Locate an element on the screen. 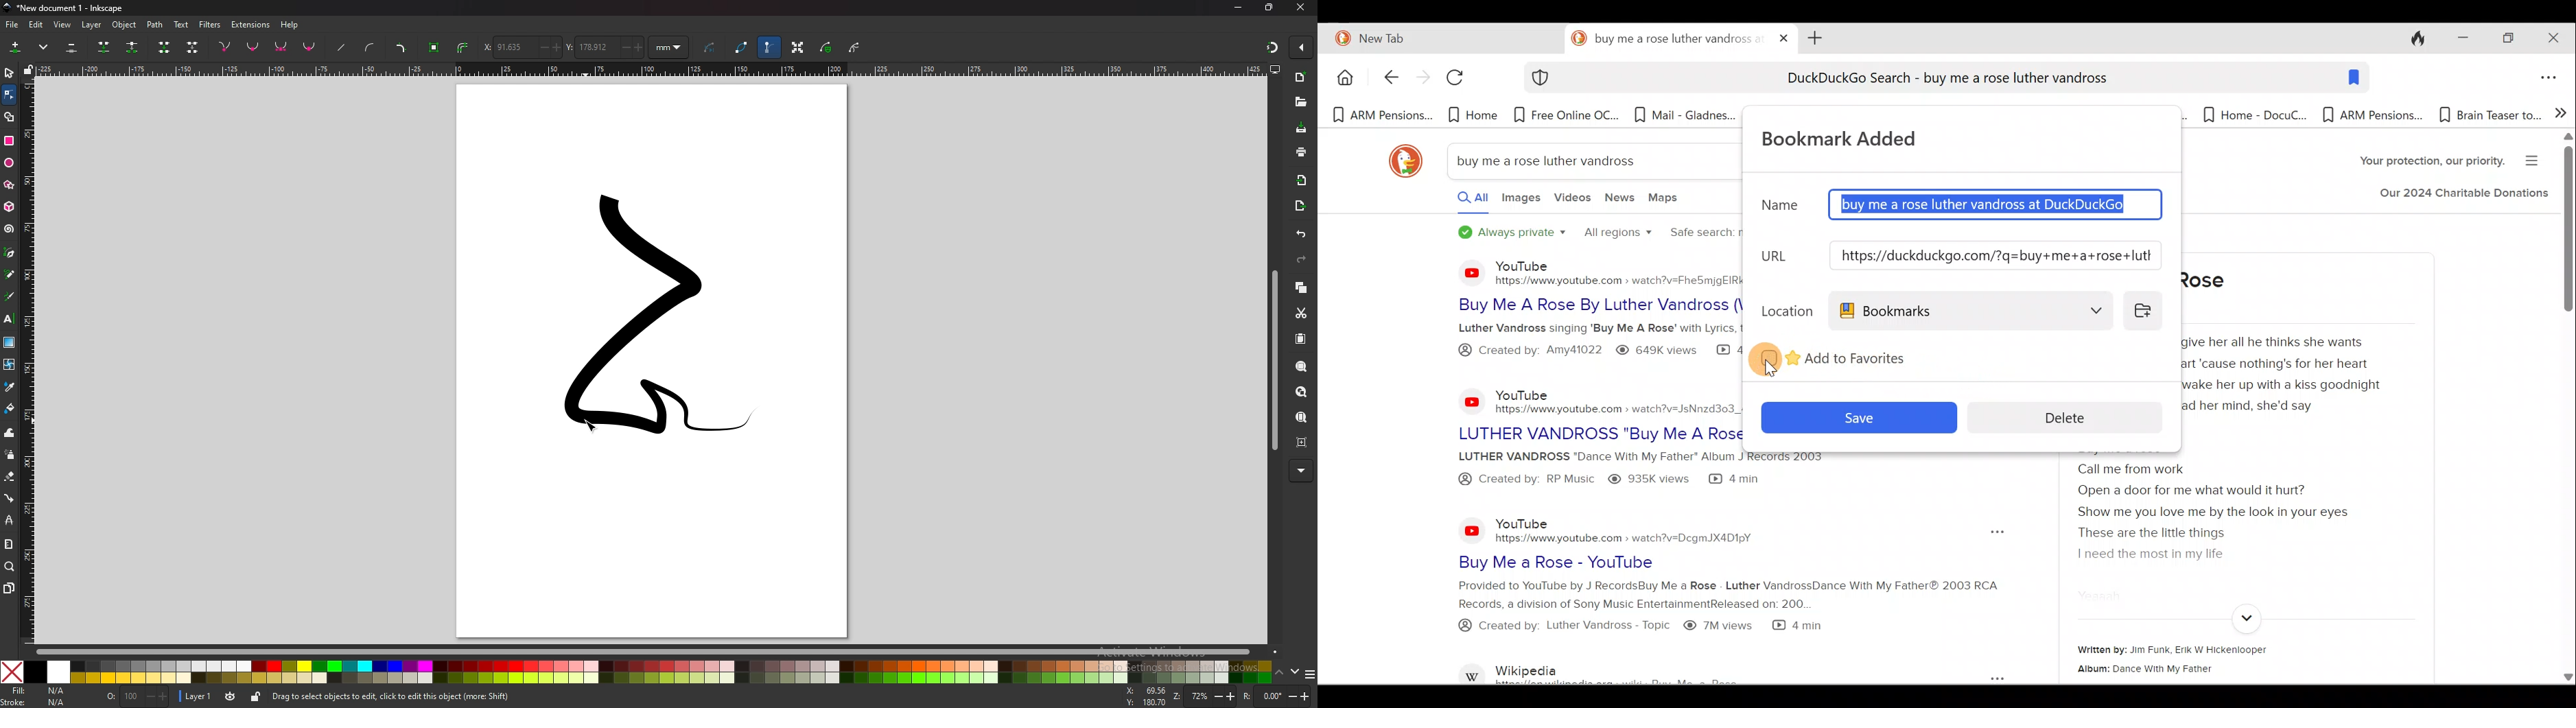 Image resolution: width=2576 pixels, height=728 pixels. Bookmark 1 is located at coordinates (1381, 116).